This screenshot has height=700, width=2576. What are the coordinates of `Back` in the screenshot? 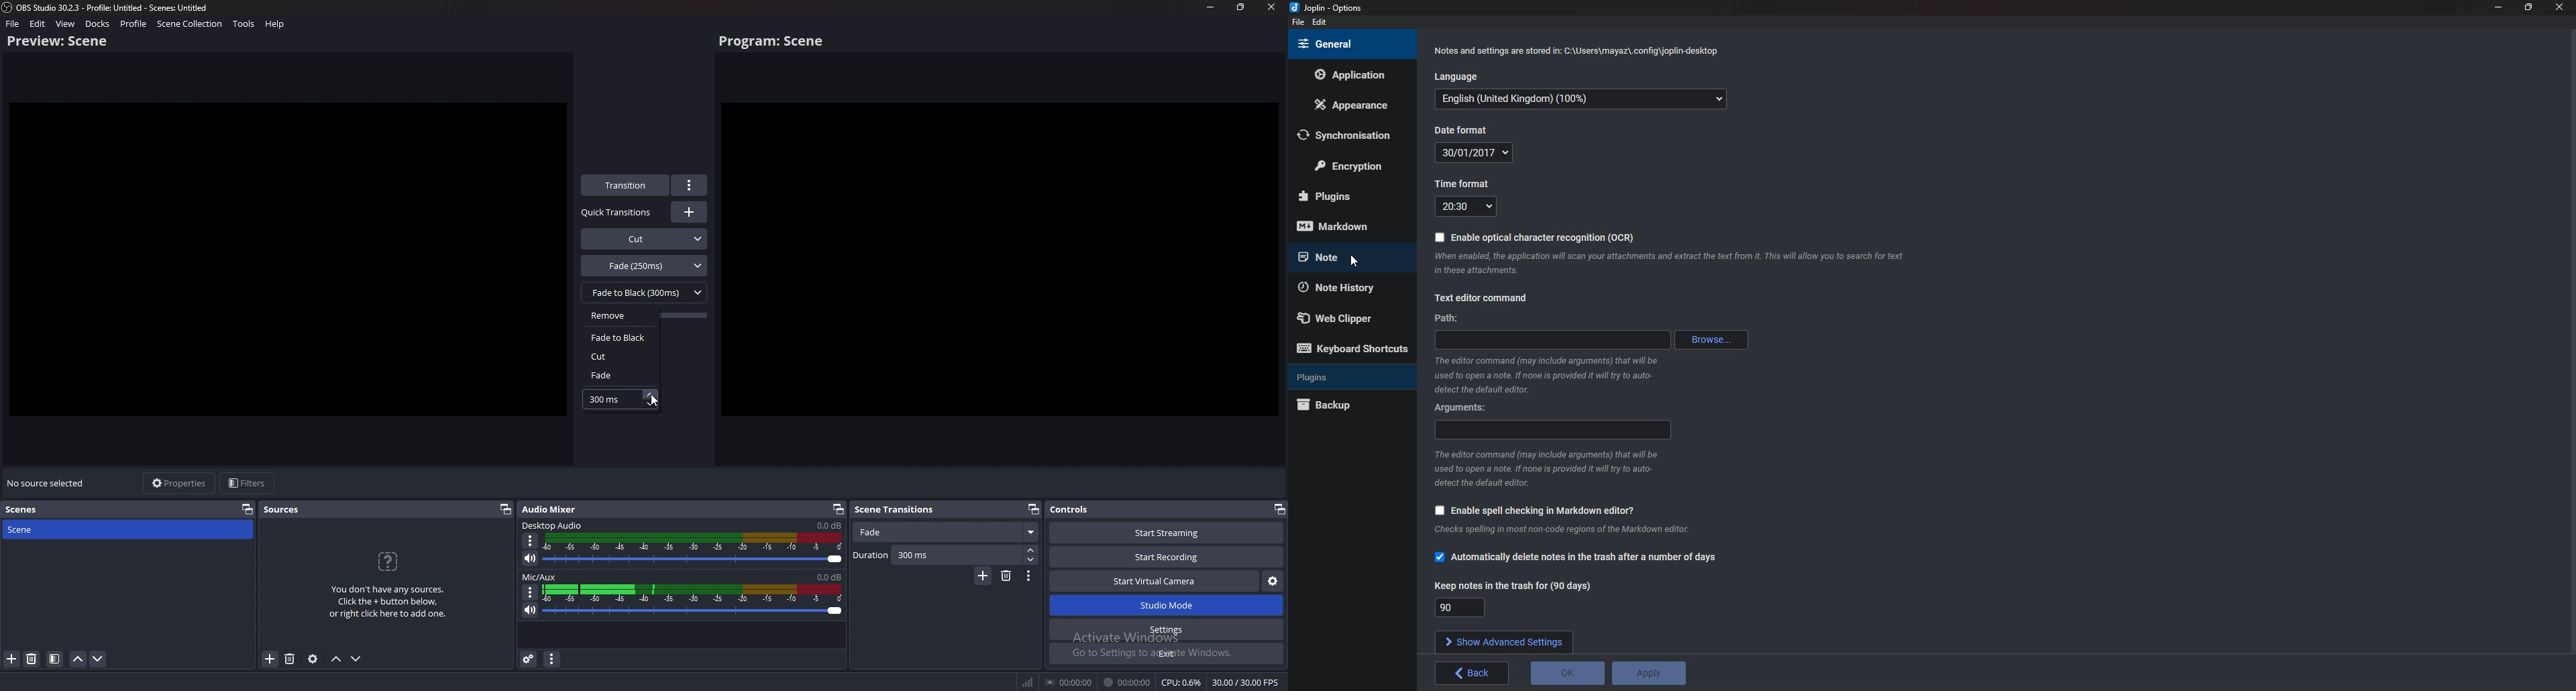 It's located at (1472, 673).